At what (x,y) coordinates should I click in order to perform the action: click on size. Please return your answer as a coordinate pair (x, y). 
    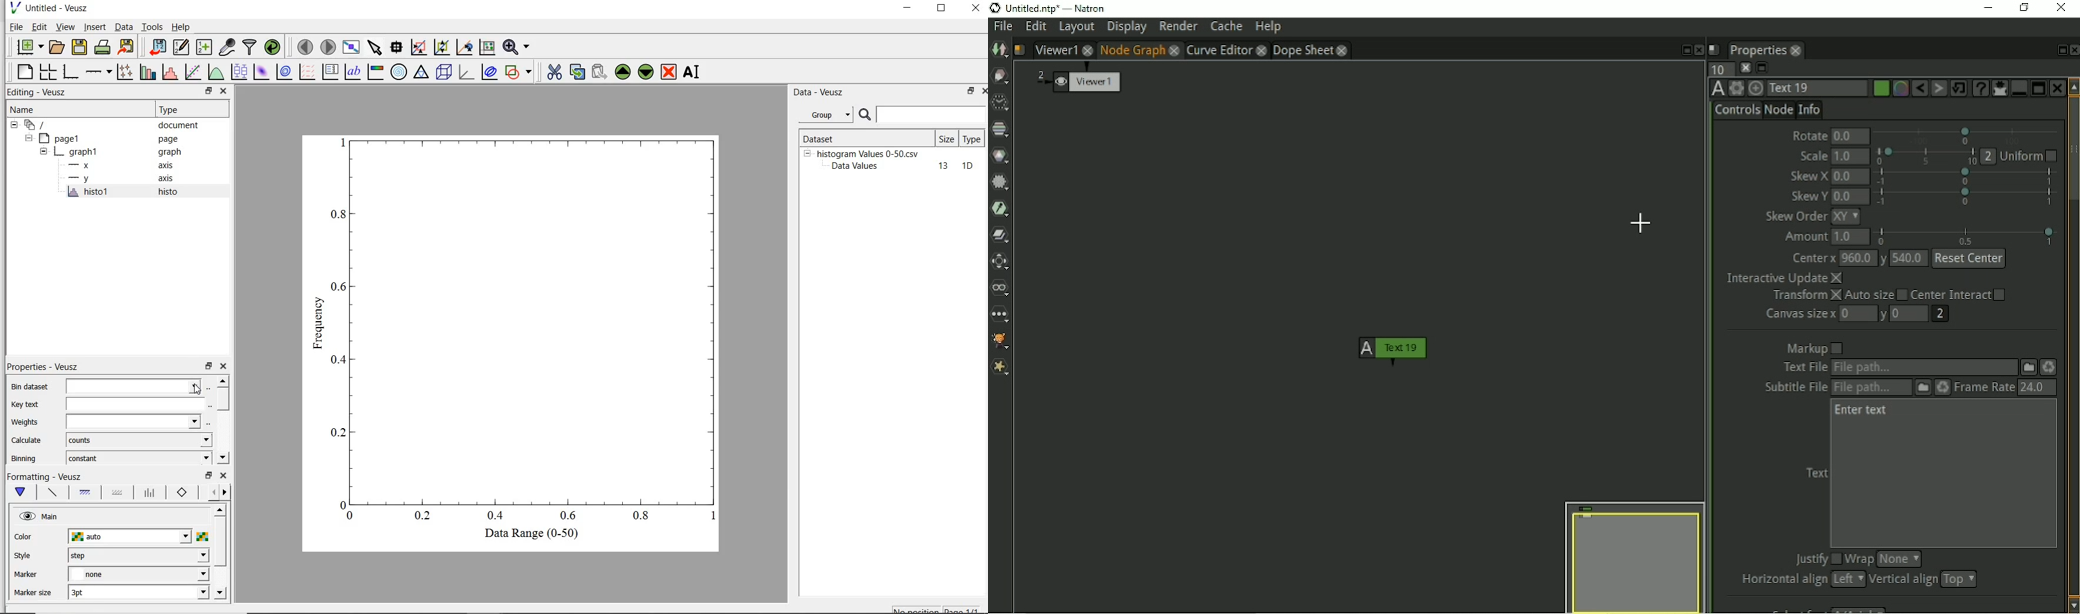
    Looking at the image, I should click on (946, 139).